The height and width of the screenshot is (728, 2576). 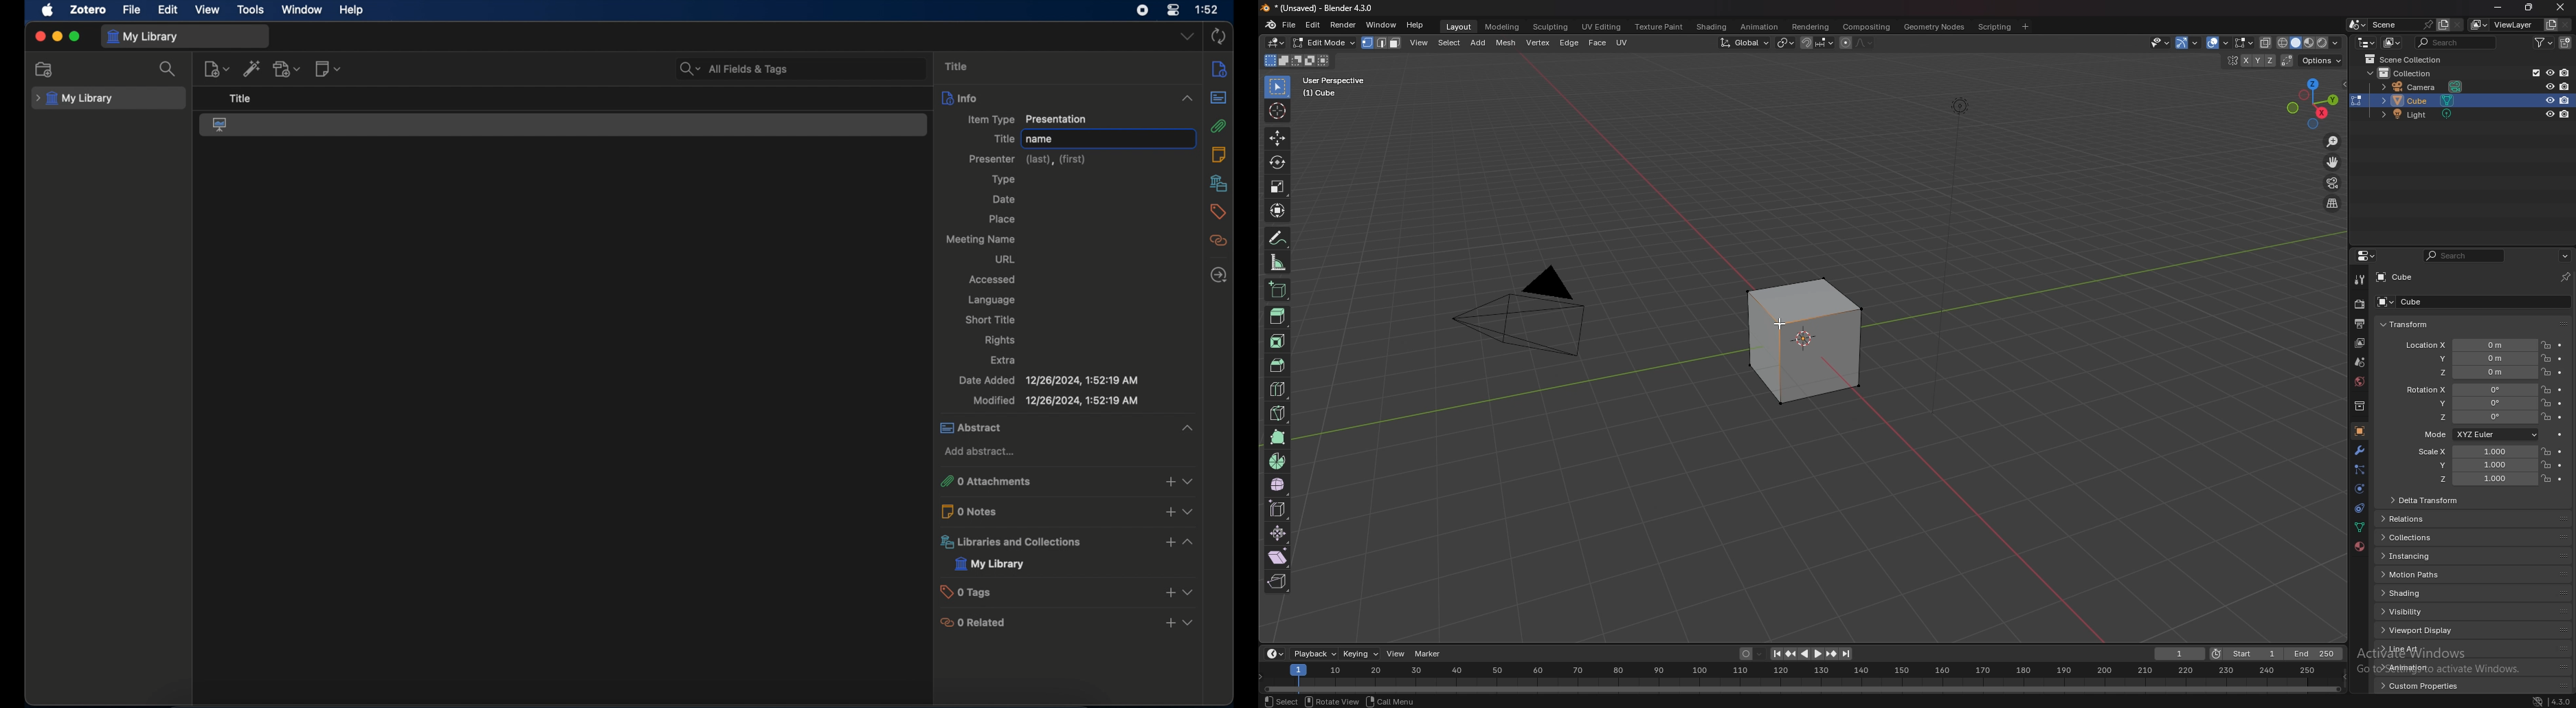 I want to click on bevel, so click(x=1278, y=365).